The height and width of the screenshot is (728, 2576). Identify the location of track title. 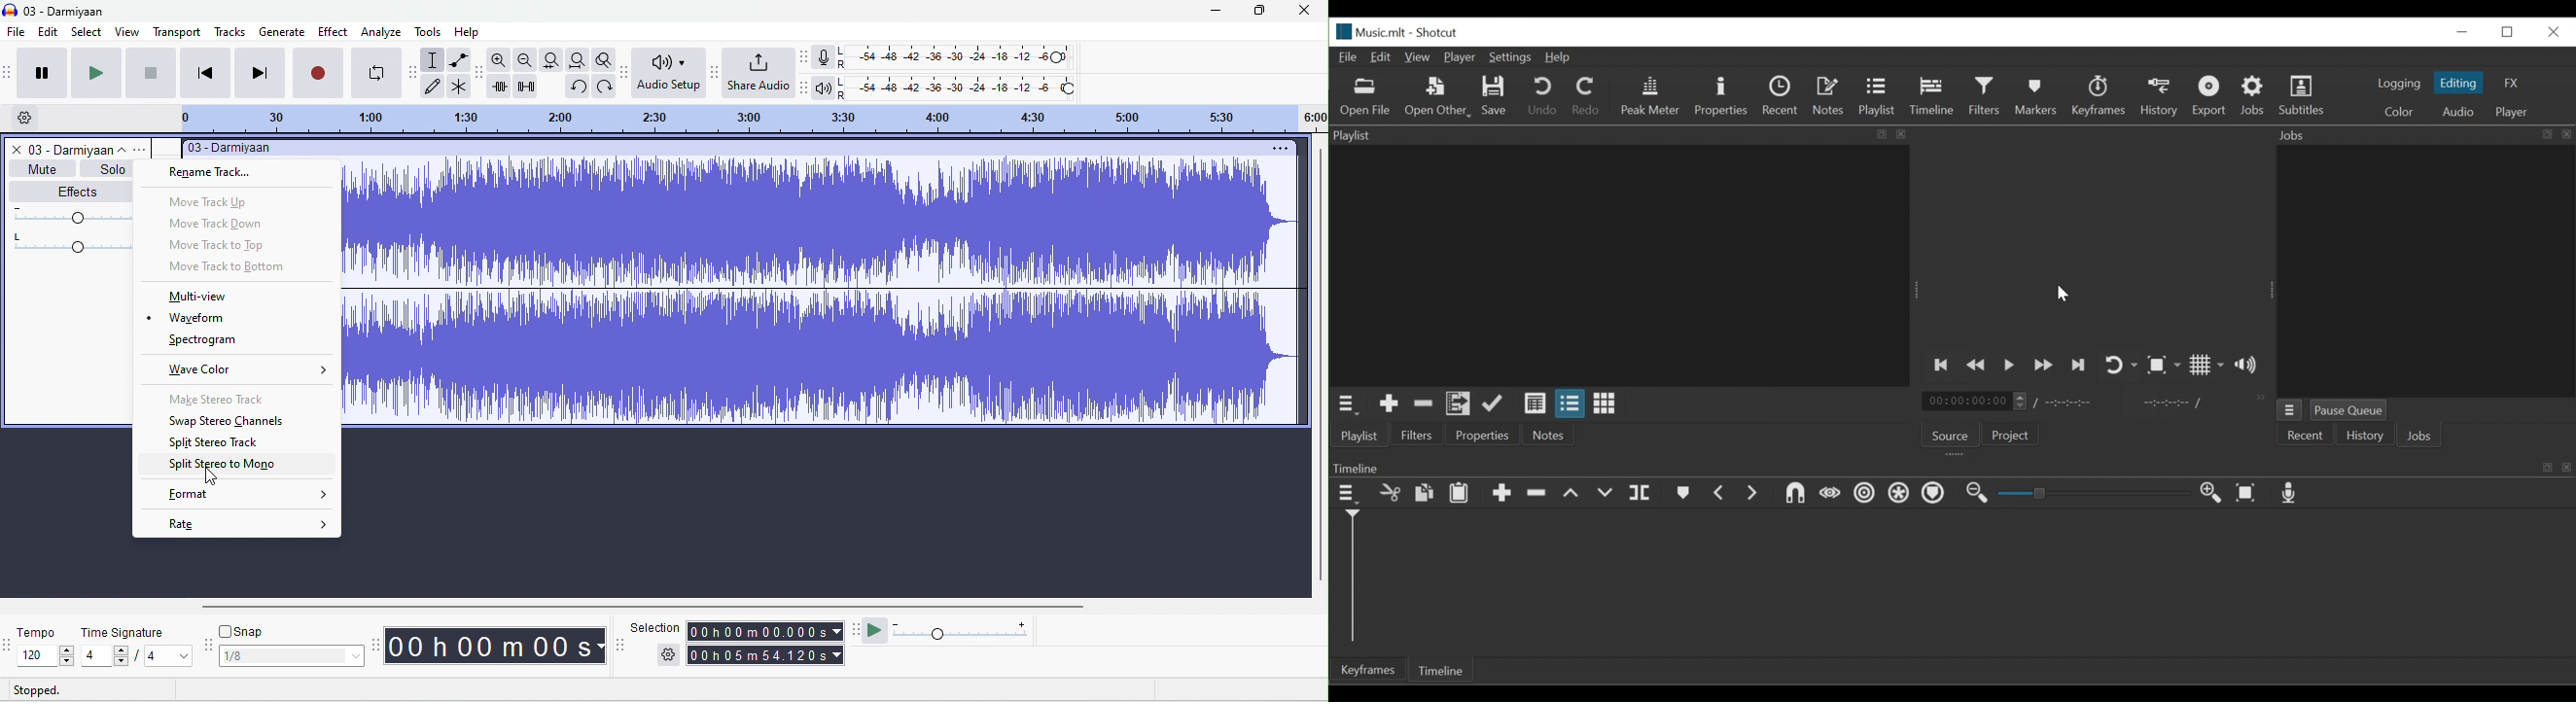
(81, 150).